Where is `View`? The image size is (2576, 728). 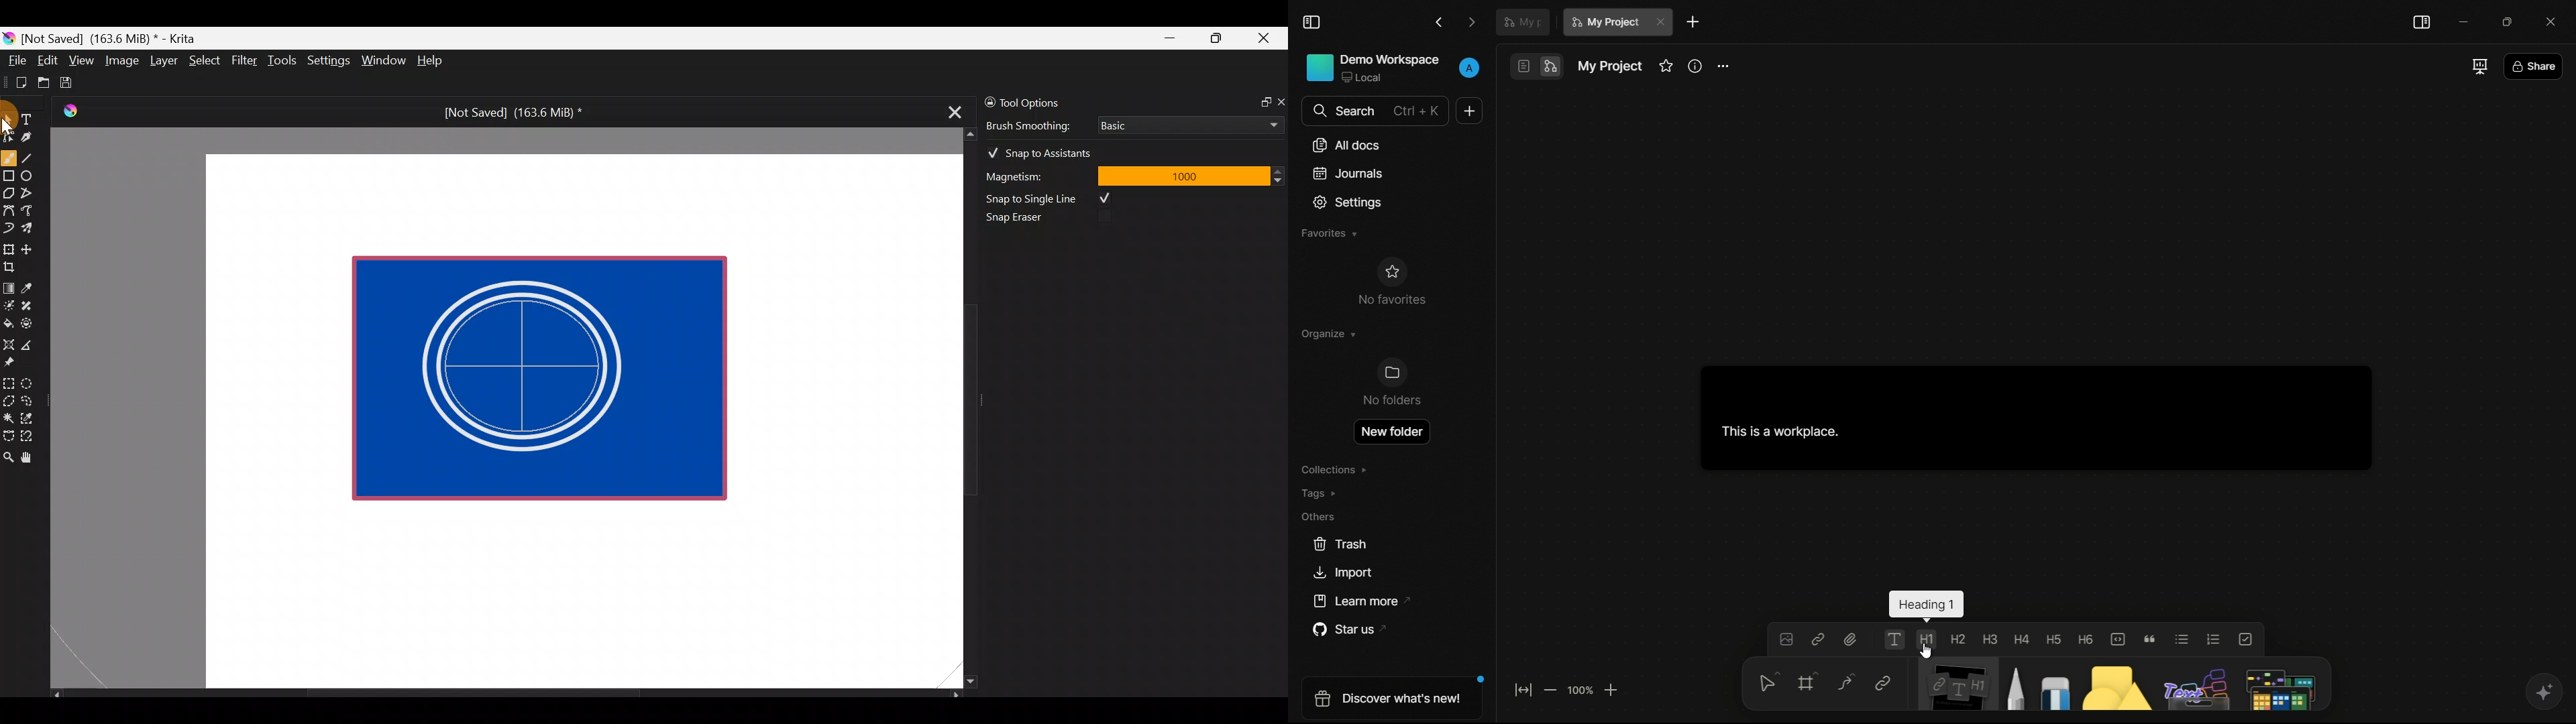 View is located at coordinates (82, 60).